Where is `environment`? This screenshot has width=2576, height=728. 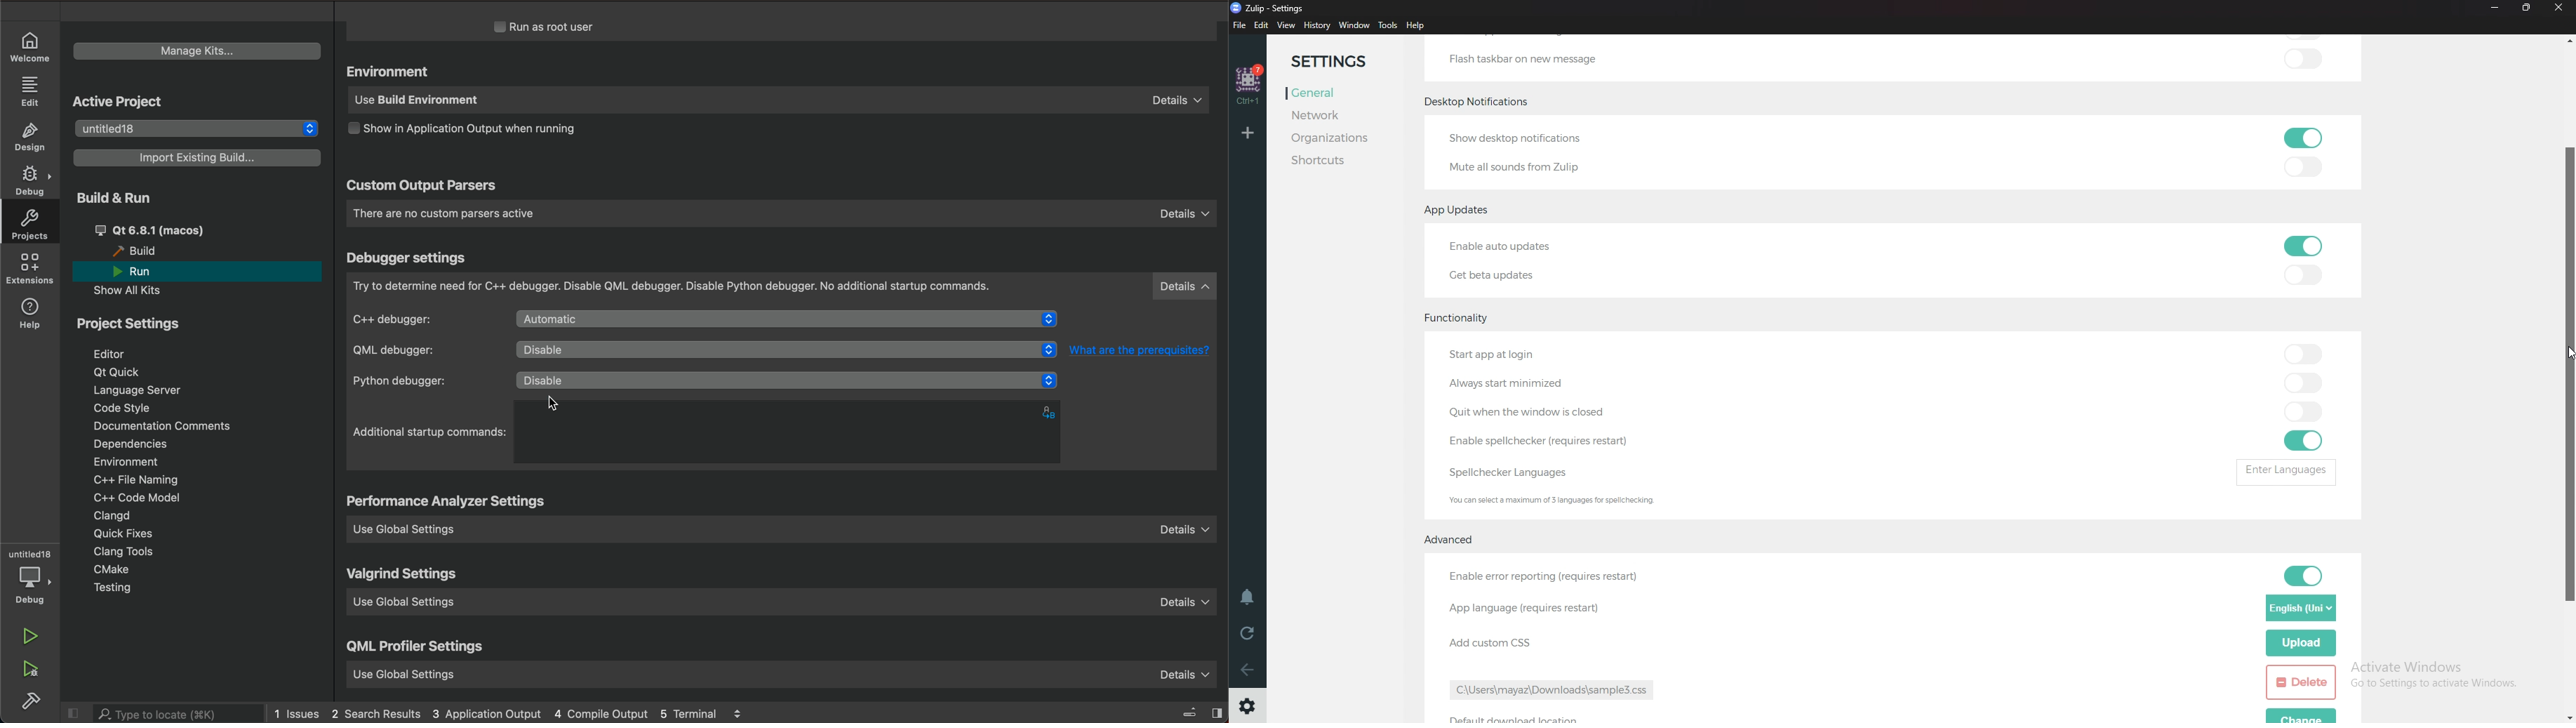
environment is located at coordinates (125, 462).